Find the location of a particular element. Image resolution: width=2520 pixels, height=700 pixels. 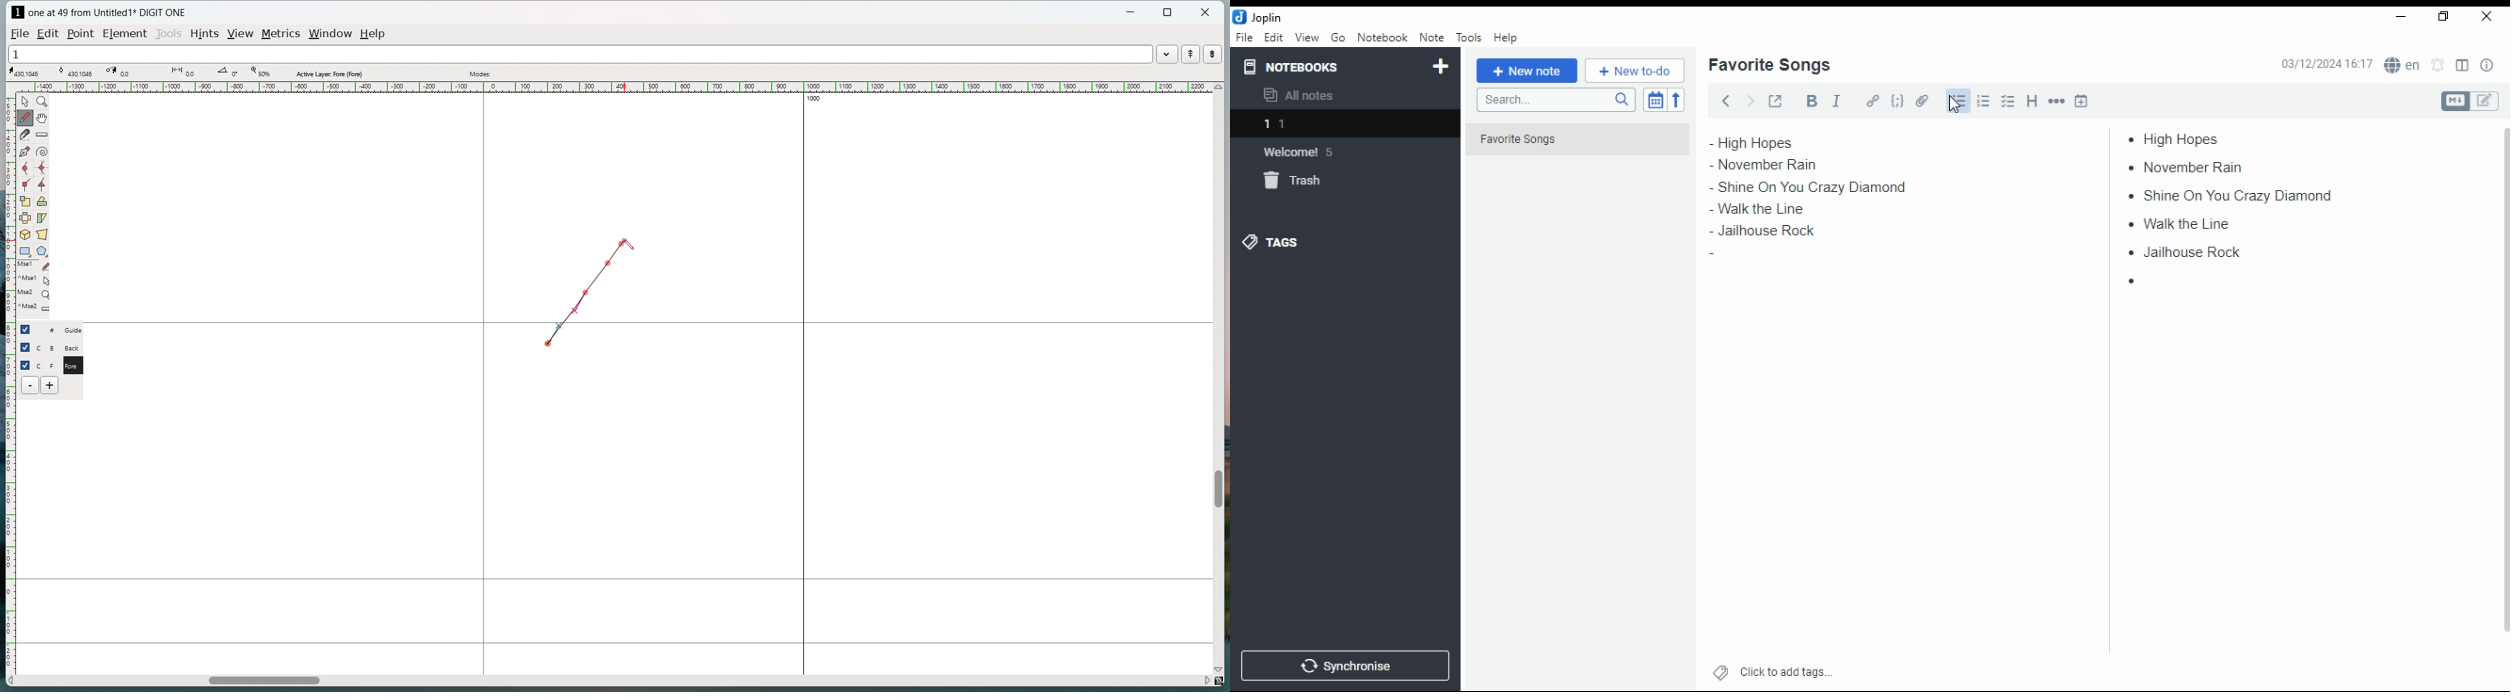

mouse pointer is located at coordinates (1955, 104).